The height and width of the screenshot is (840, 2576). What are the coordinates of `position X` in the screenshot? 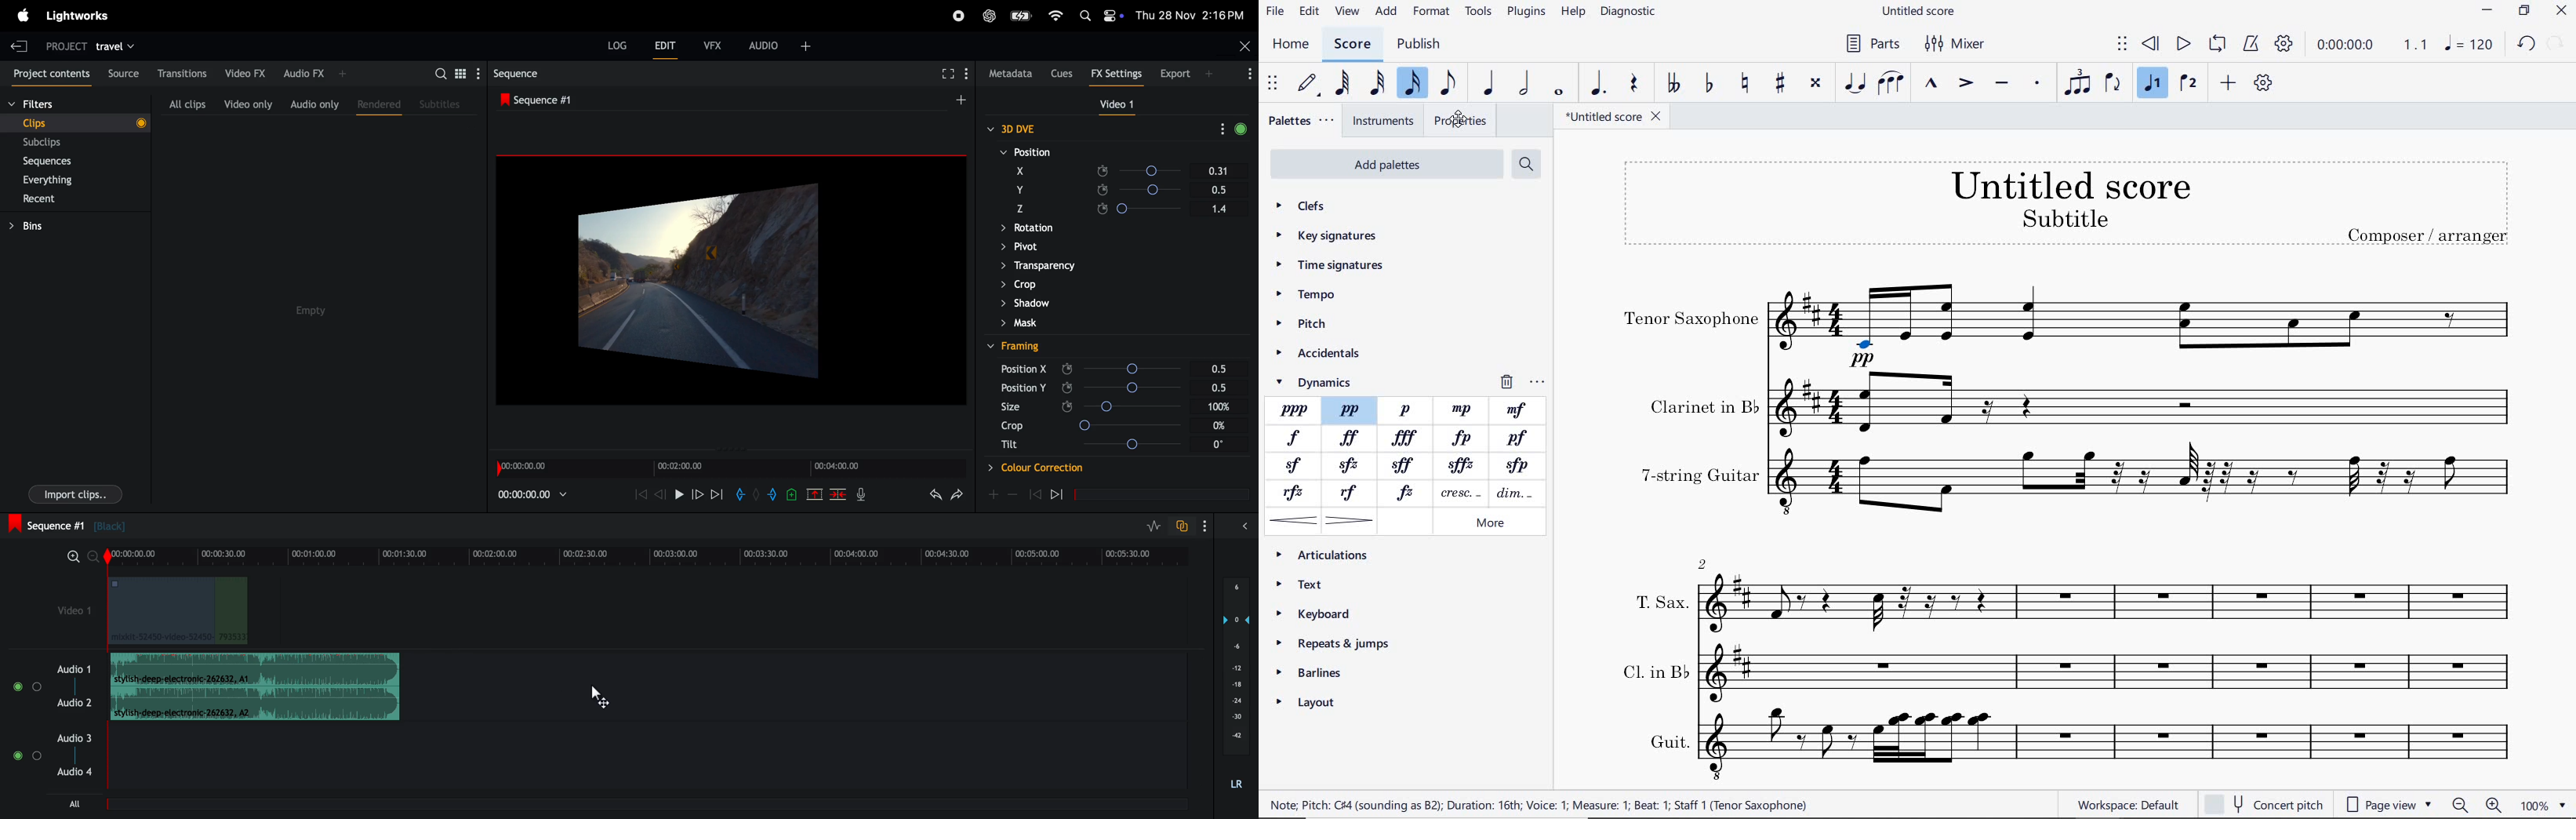 It's located at (1025, 152).